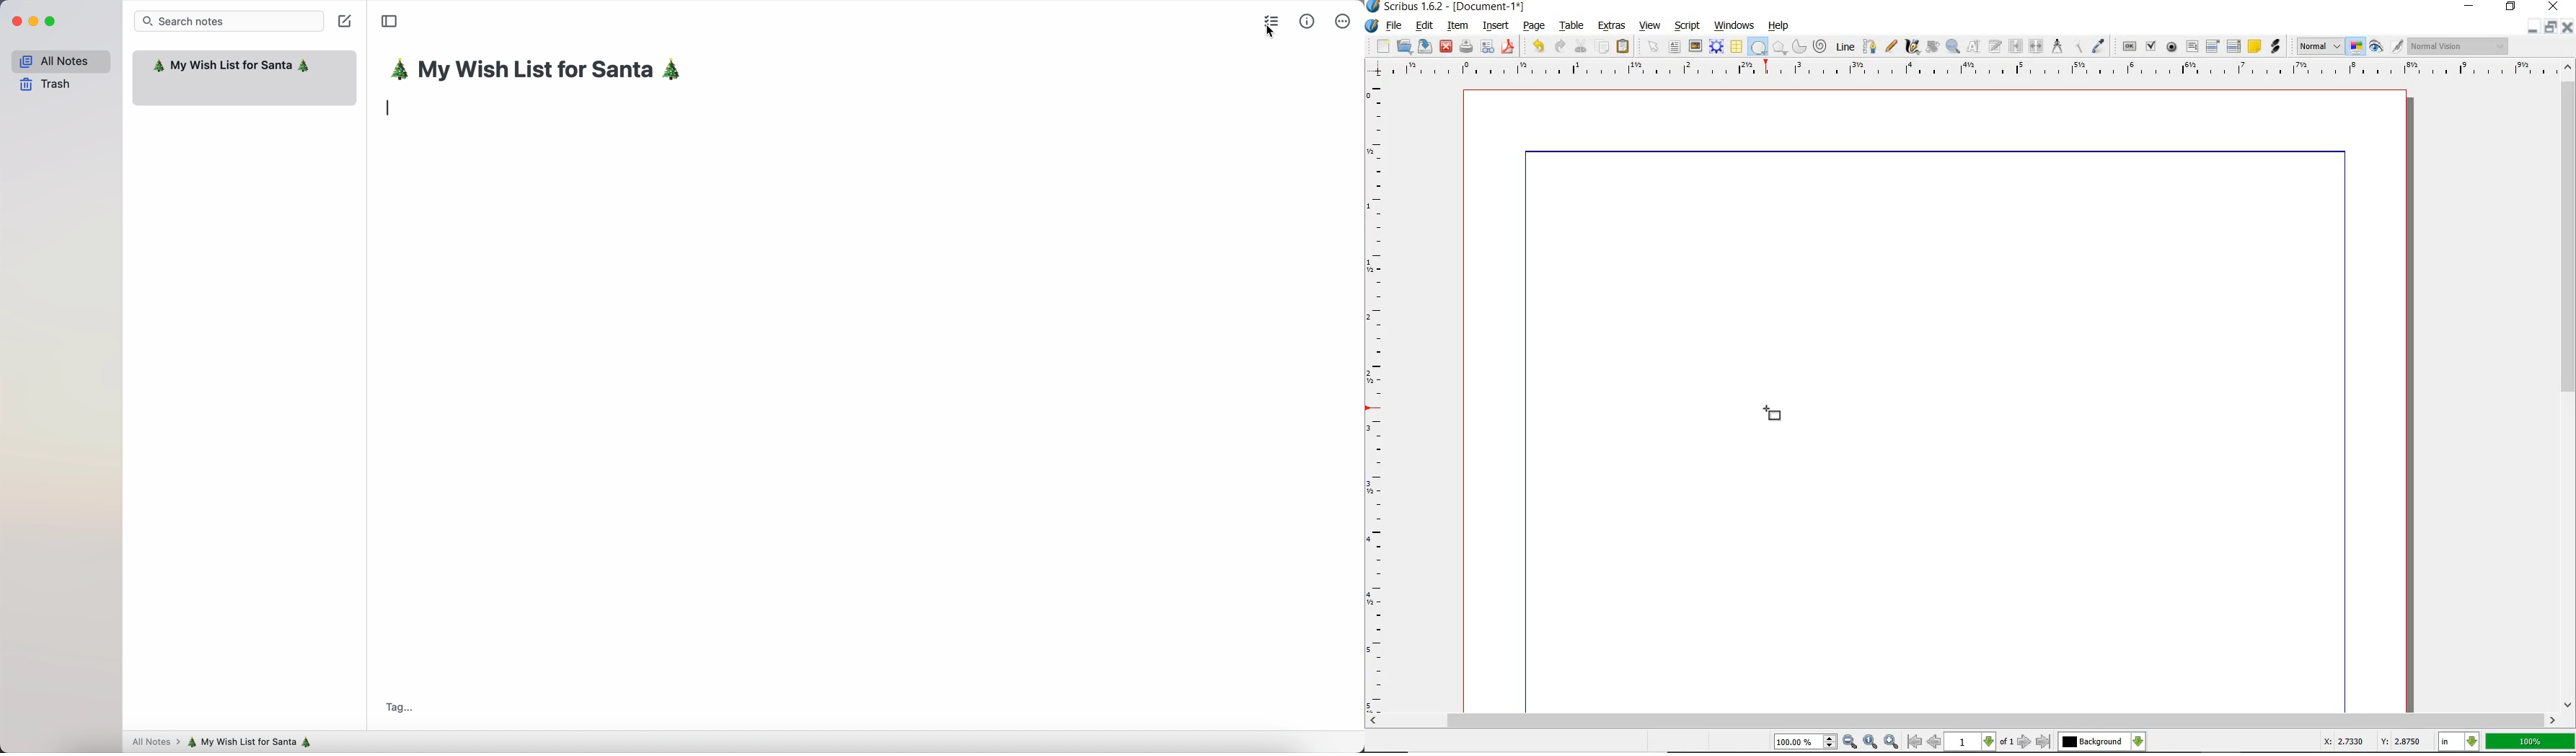  Describe the element at coordinates (1995, 46) in the screenshot. I see `EDIT TEXT WITH STORY EDITOR` at that location.